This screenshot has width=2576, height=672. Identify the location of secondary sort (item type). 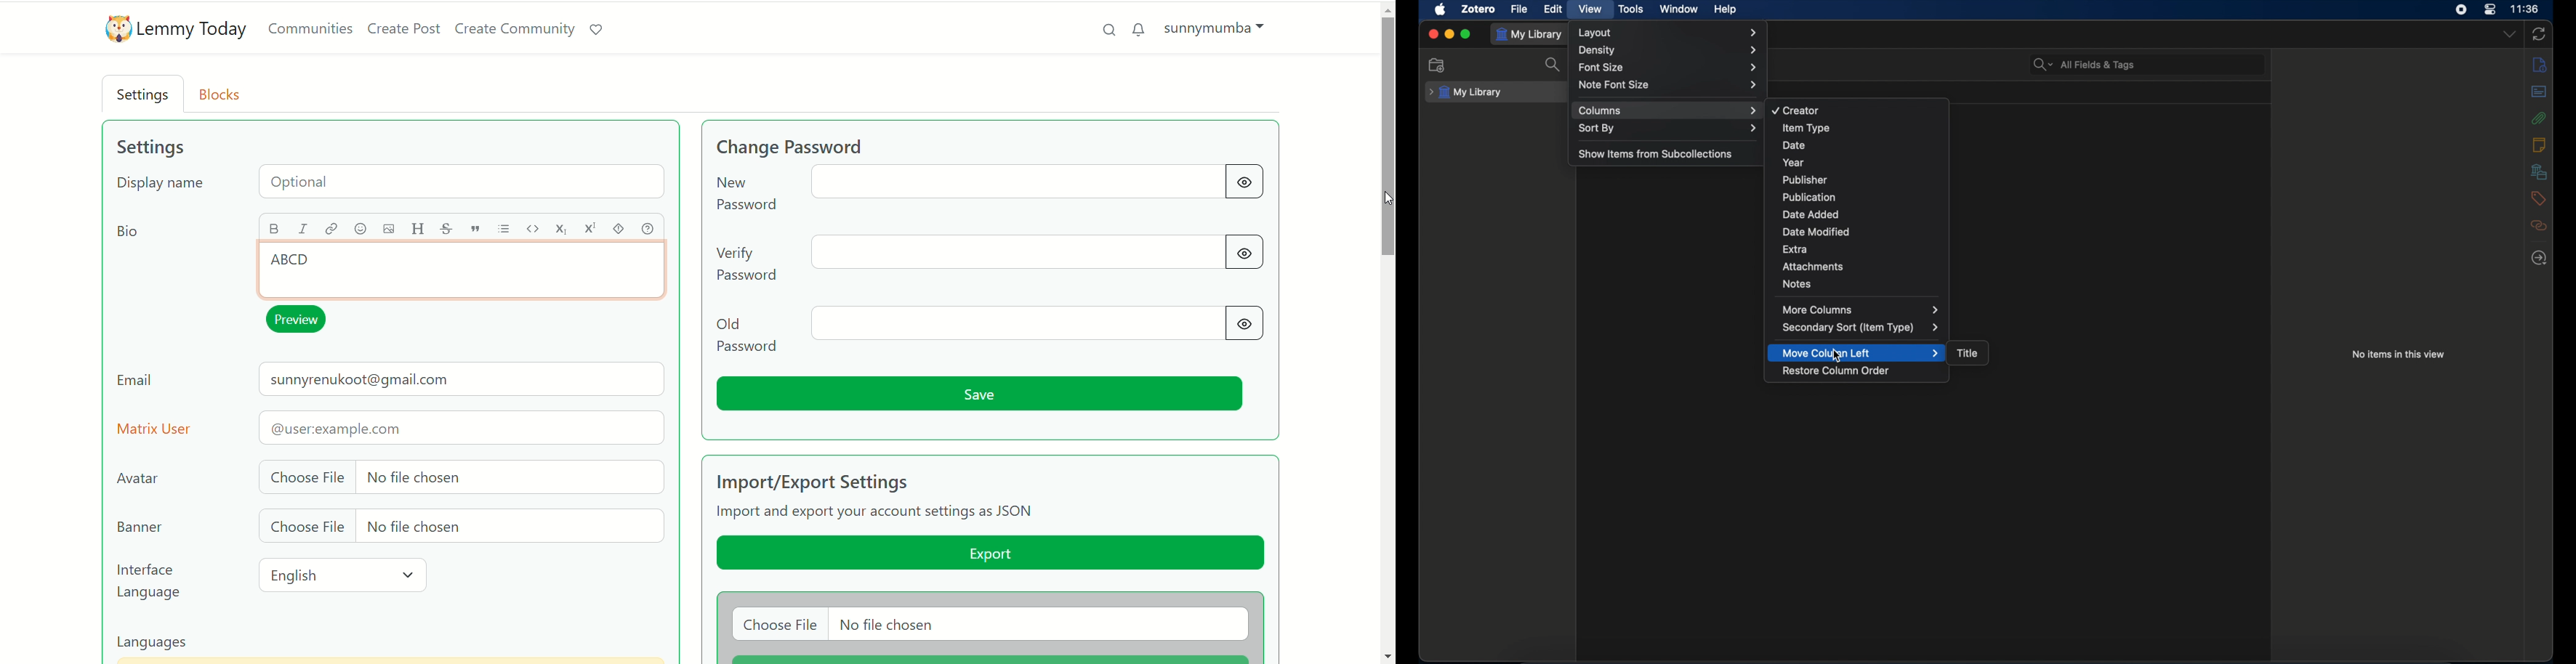
(1862, 328).